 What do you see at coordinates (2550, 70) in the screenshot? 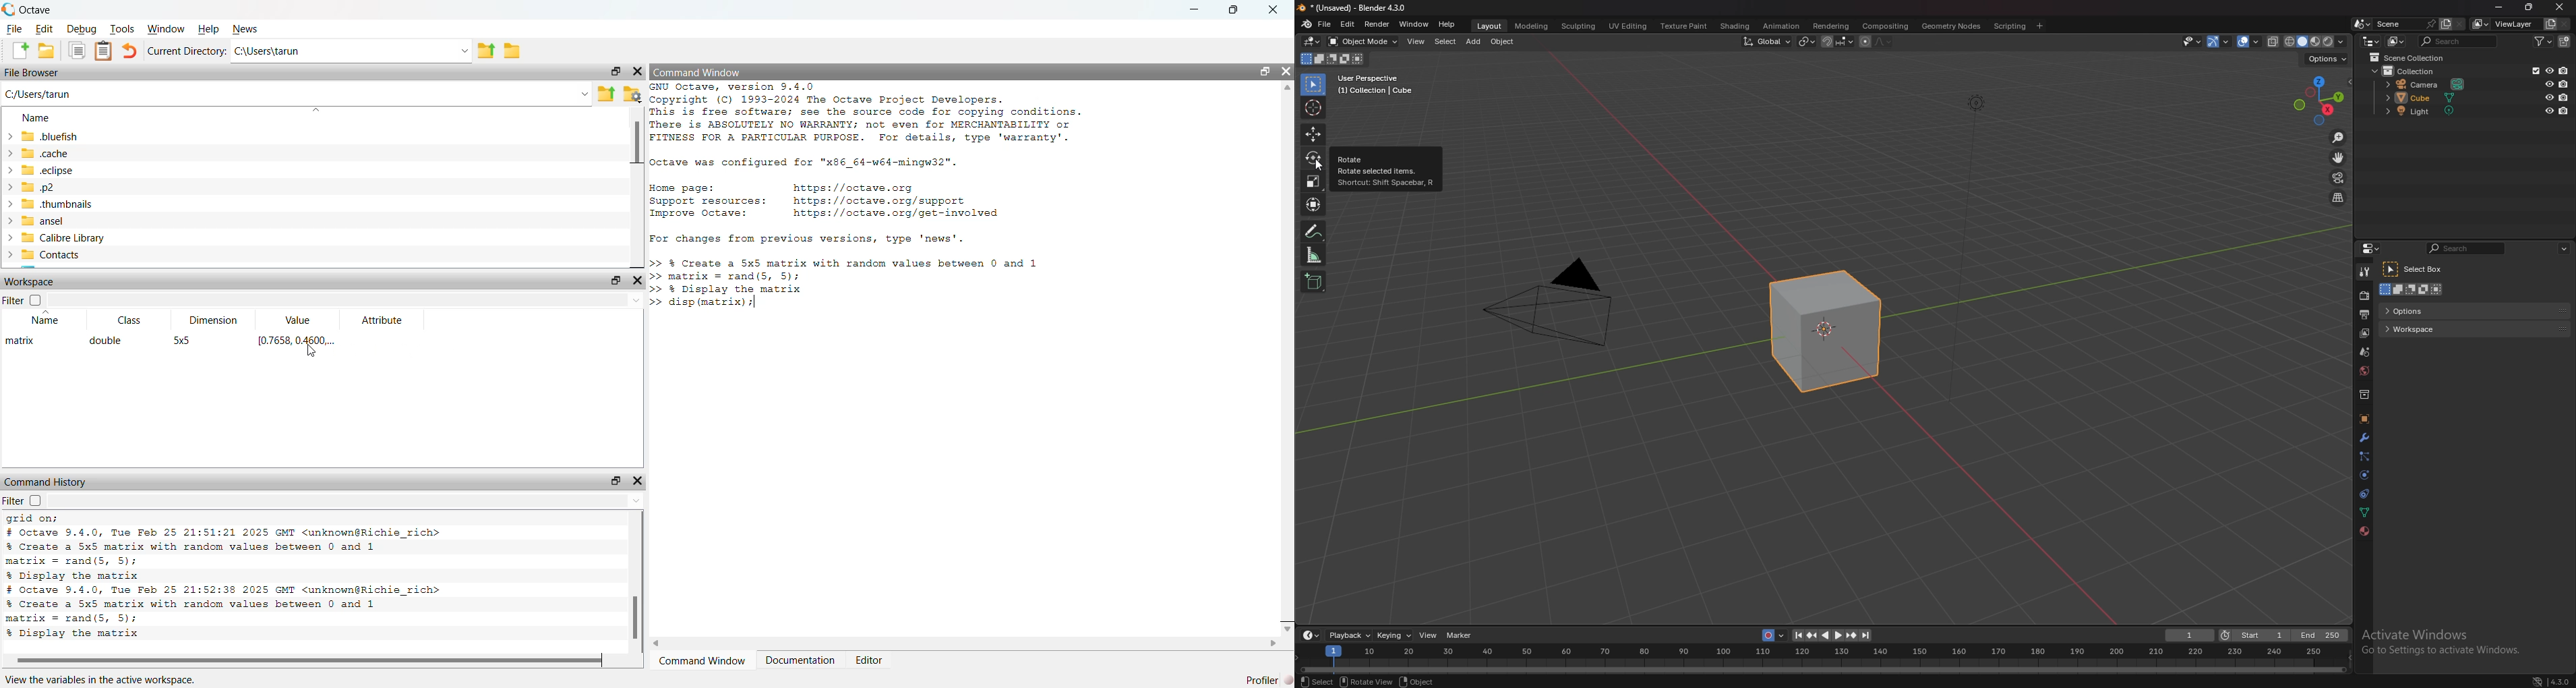
I see `hide in view port` at bounding box center [2550, 70].